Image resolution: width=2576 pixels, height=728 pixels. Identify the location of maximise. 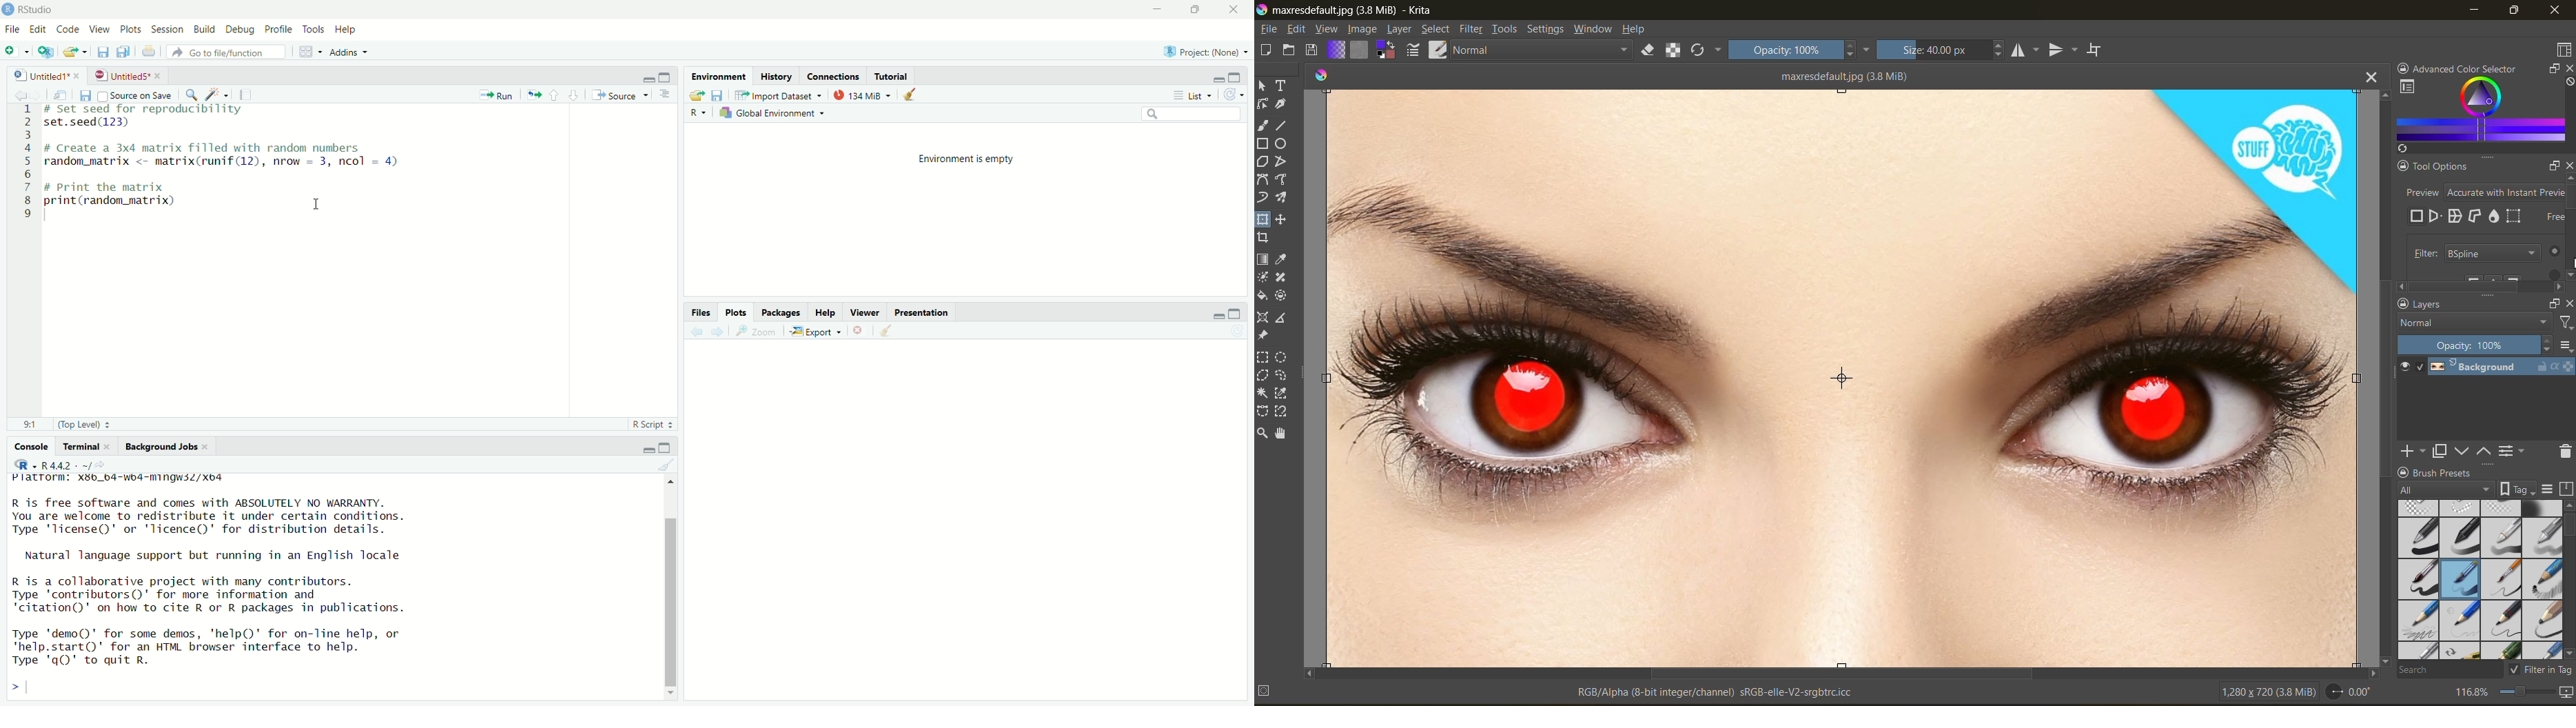
(1199, 12).